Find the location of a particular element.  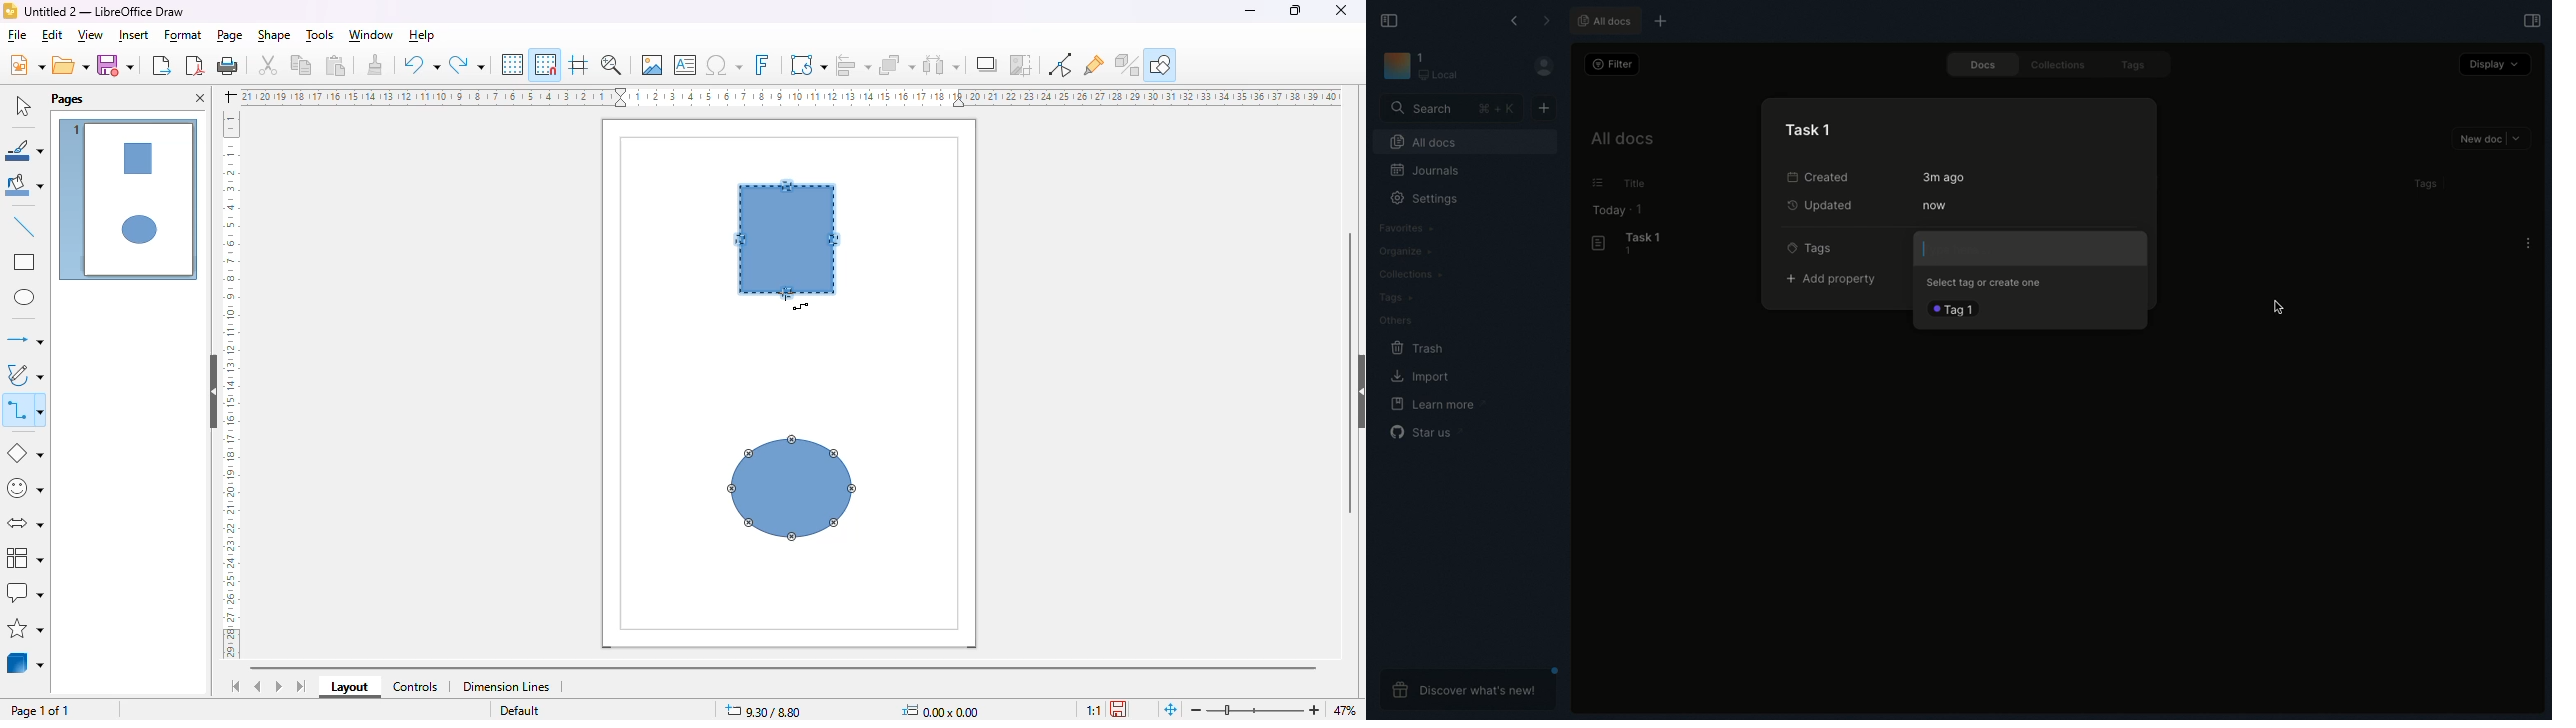

undo is located at coordinates (421, 66).